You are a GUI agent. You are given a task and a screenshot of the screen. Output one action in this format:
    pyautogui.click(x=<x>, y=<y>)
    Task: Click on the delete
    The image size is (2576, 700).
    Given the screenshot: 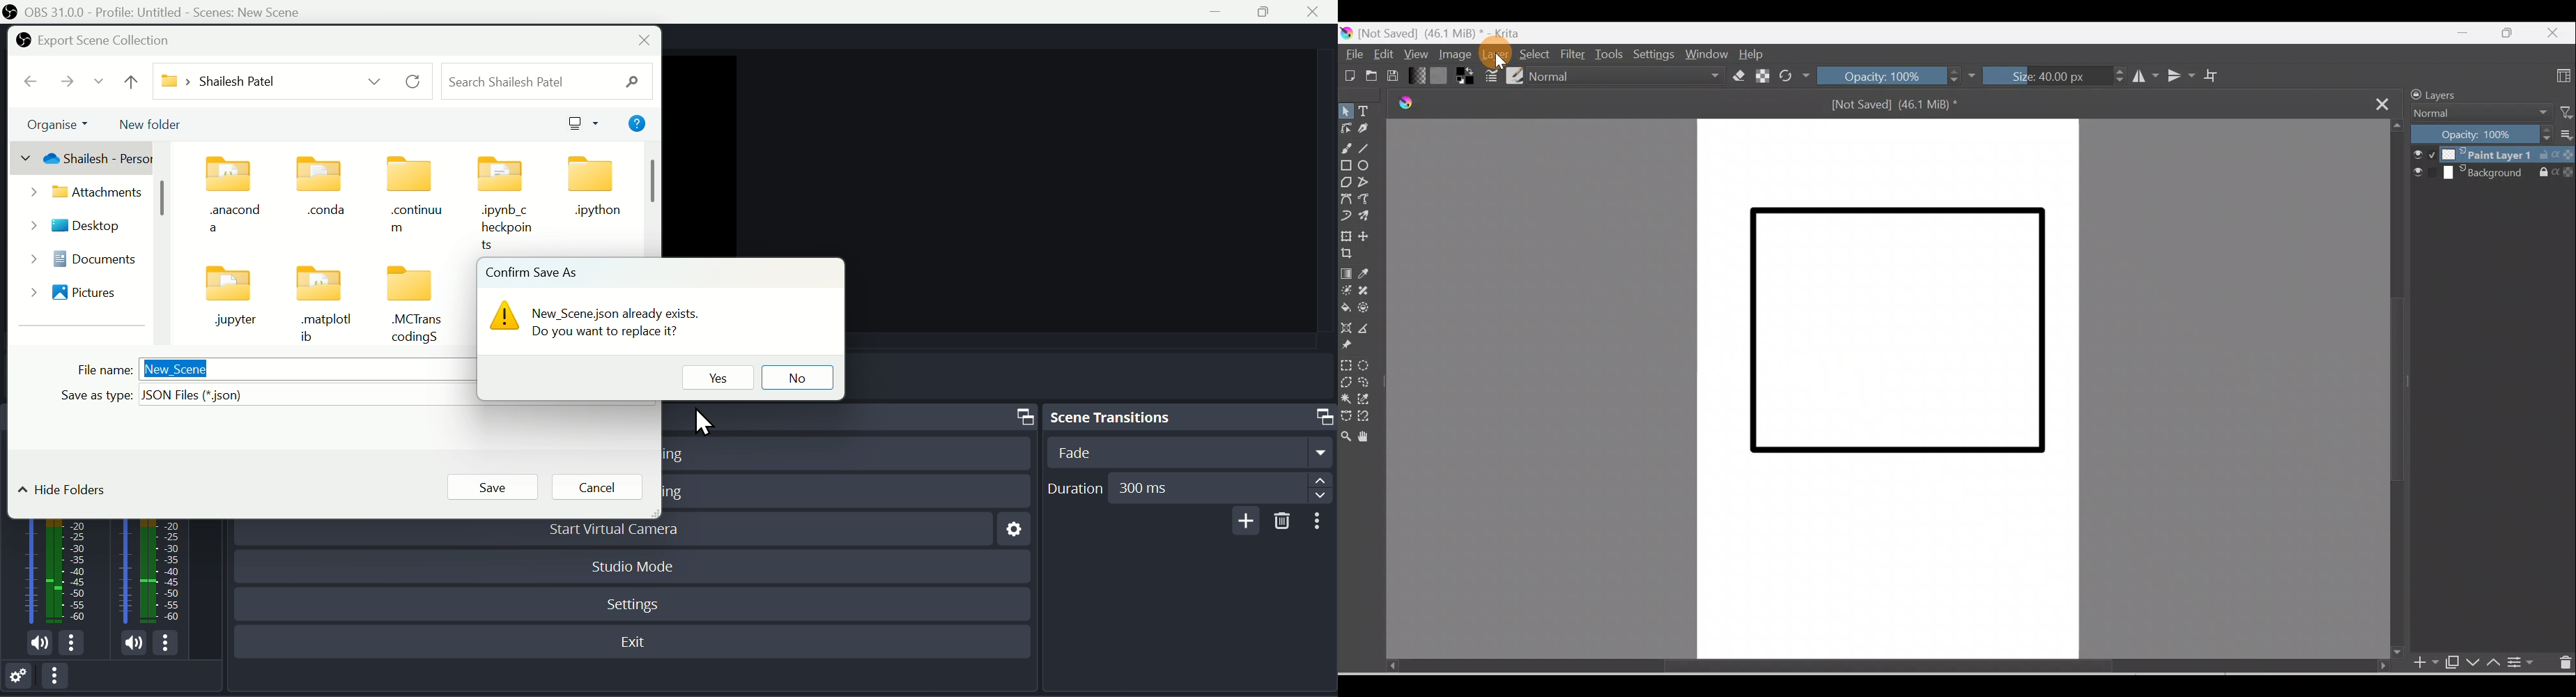 What is the action you would take?
    pyautogui.click(x=1283, y=521)
    